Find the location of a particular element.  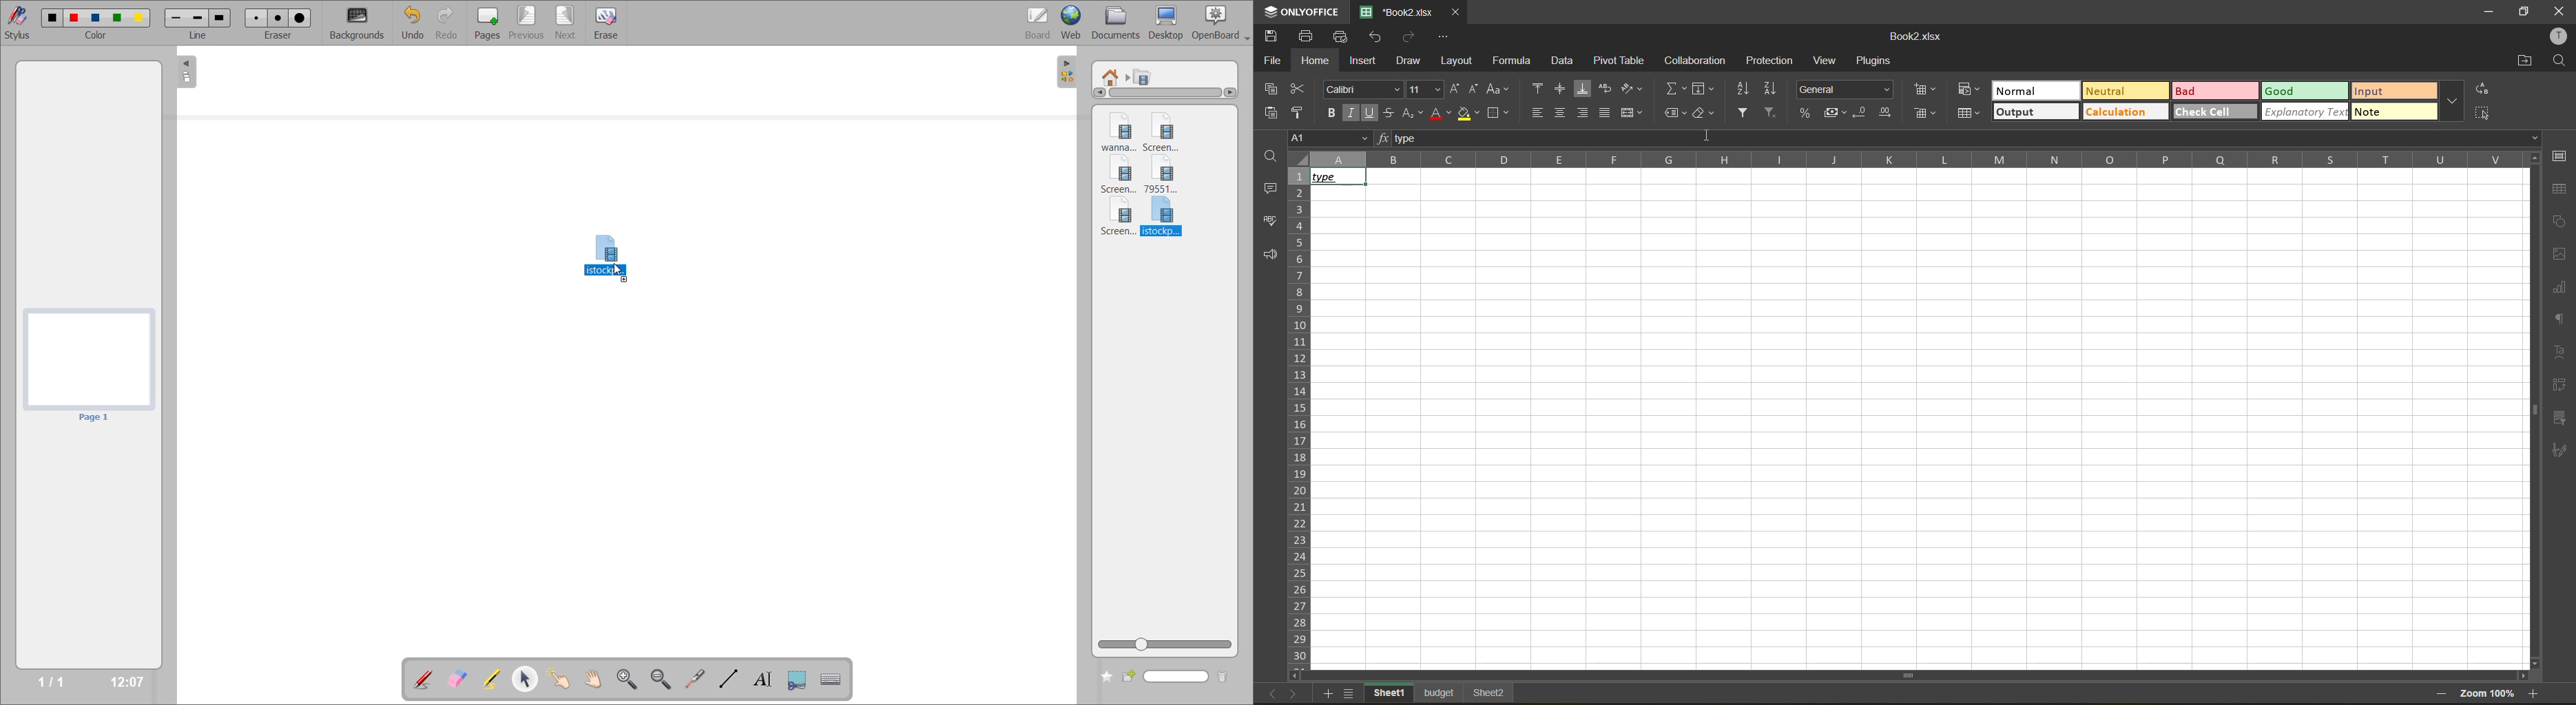

undo is located at coordinates (411, 24).